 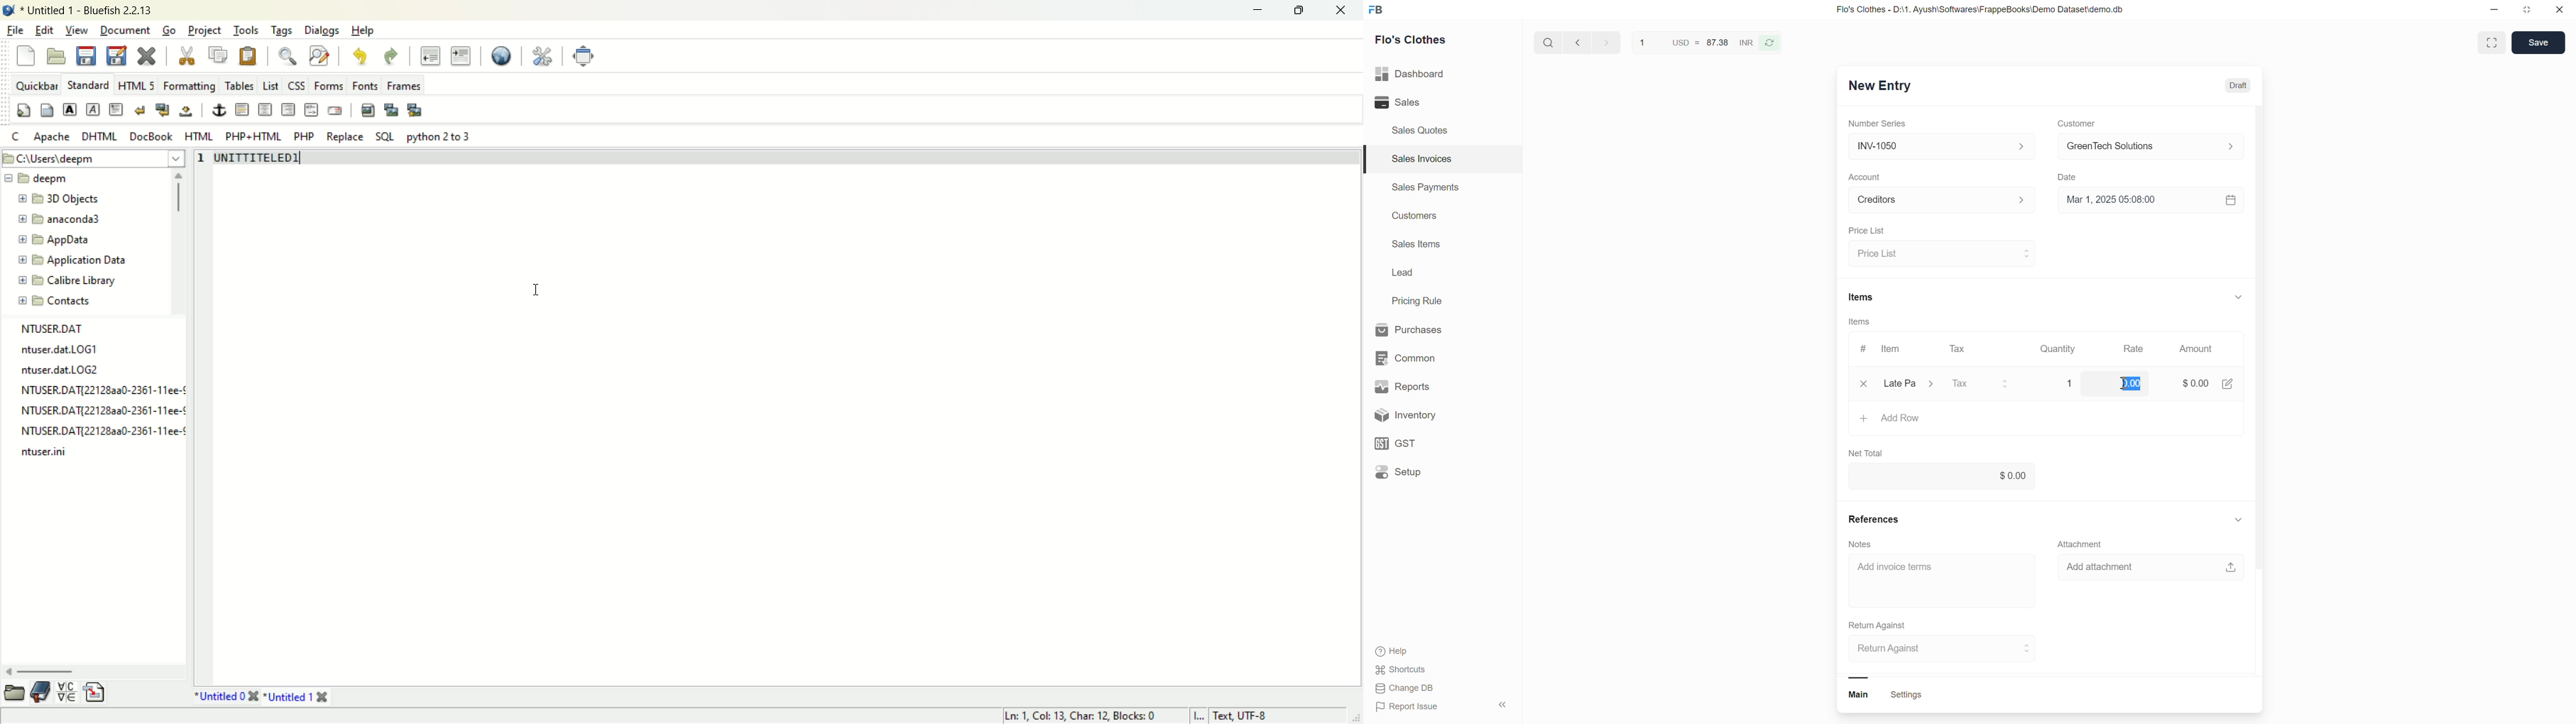 What do you see at coordinates (1887, 86) in the screenshot?
I see `New Entry` at bounding box center [1887, 86].